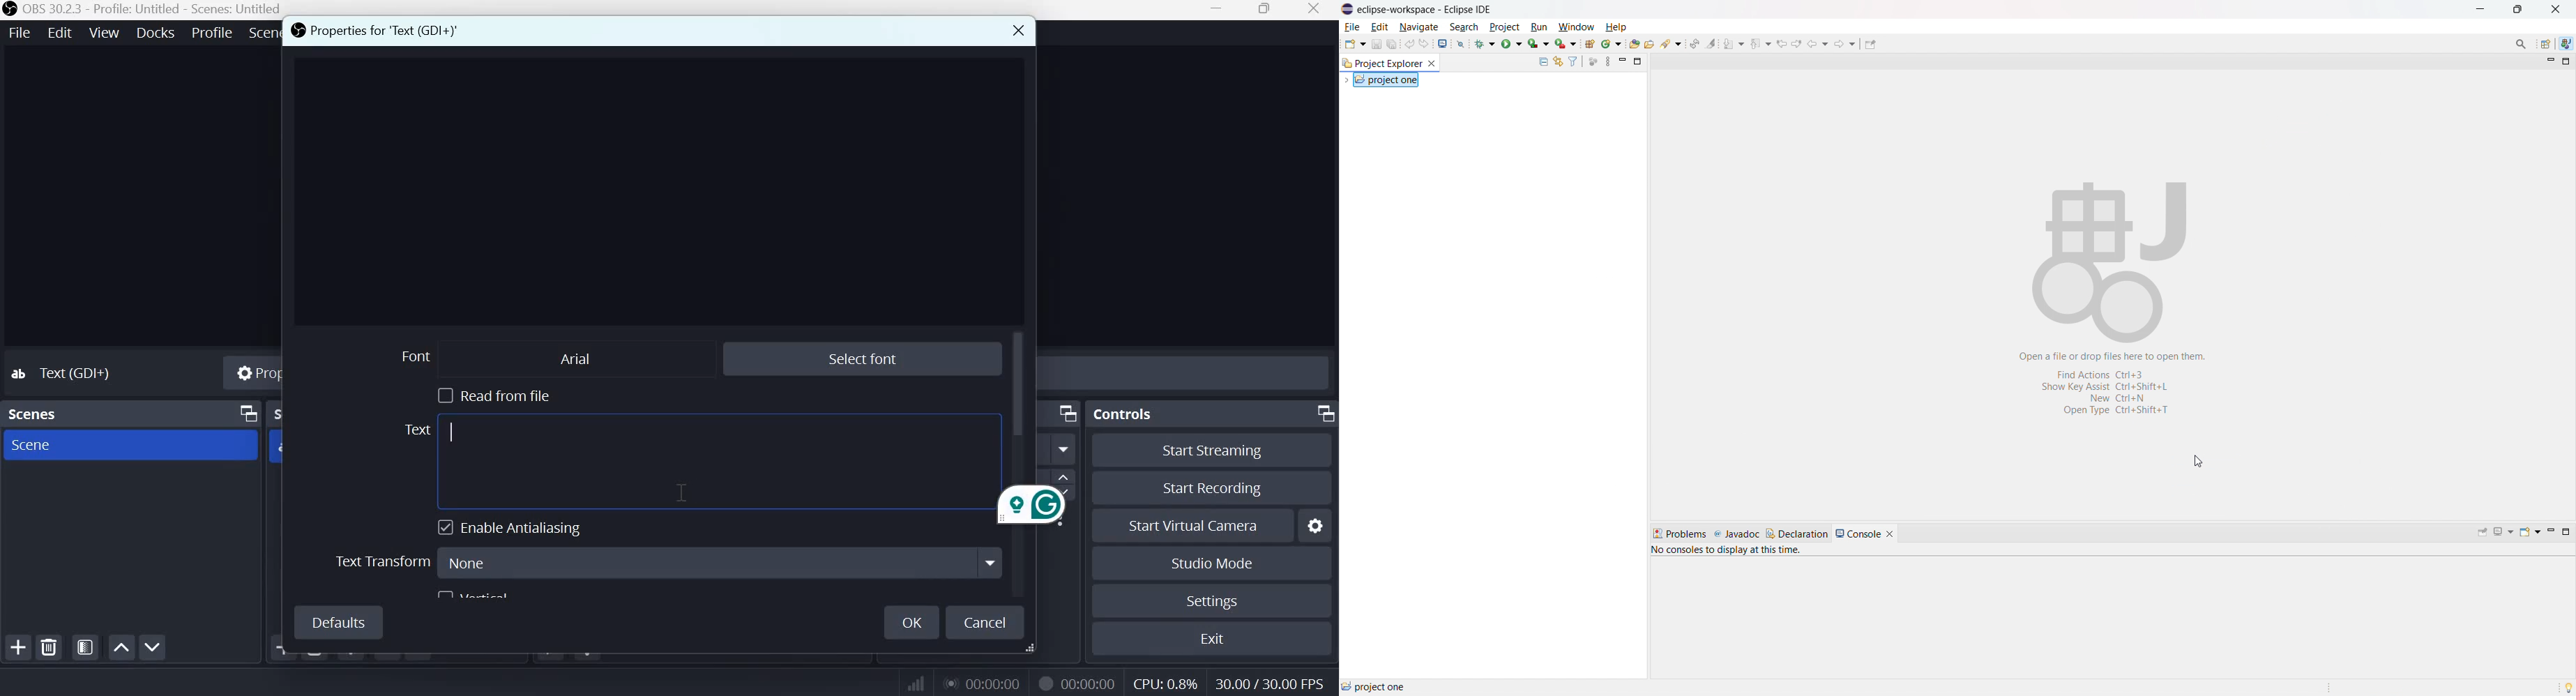  Describe the element at coordinates (917, 681) in the screenshot. I see `Connection Status Indicator` at that location.